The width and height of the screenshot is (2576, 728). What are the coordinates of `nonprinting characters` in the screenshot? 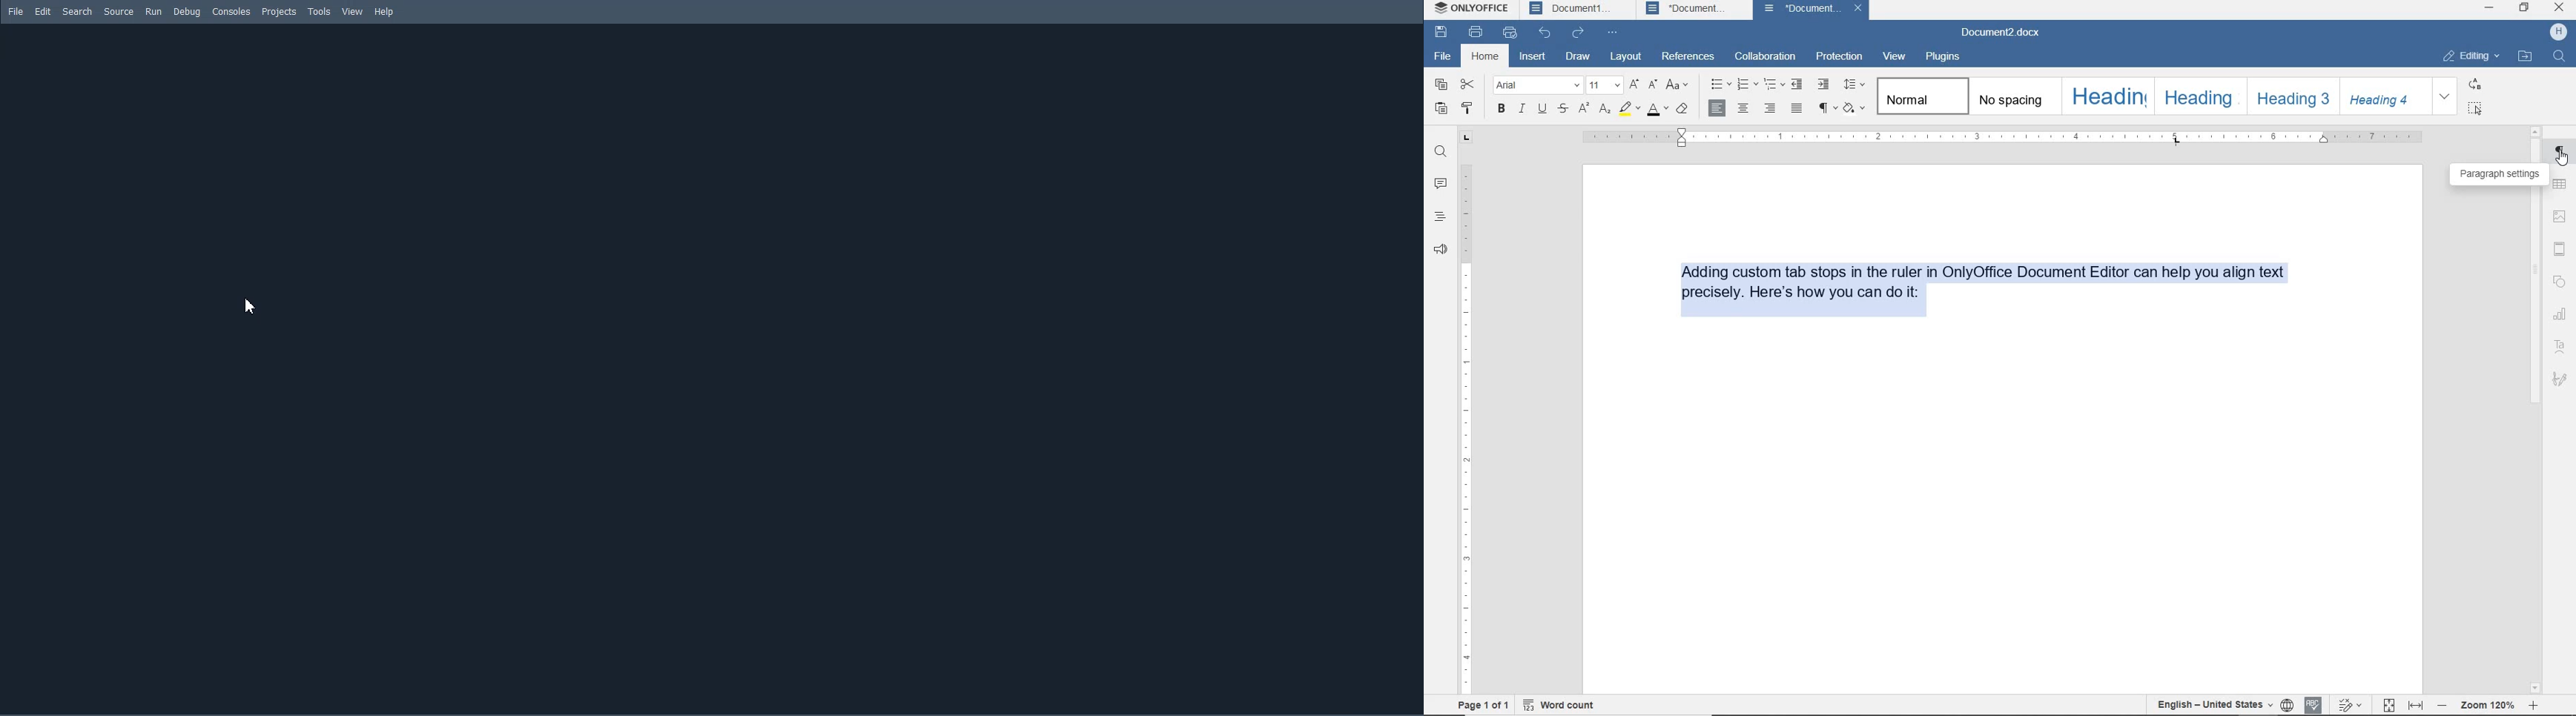 It's located at (1826, 110).